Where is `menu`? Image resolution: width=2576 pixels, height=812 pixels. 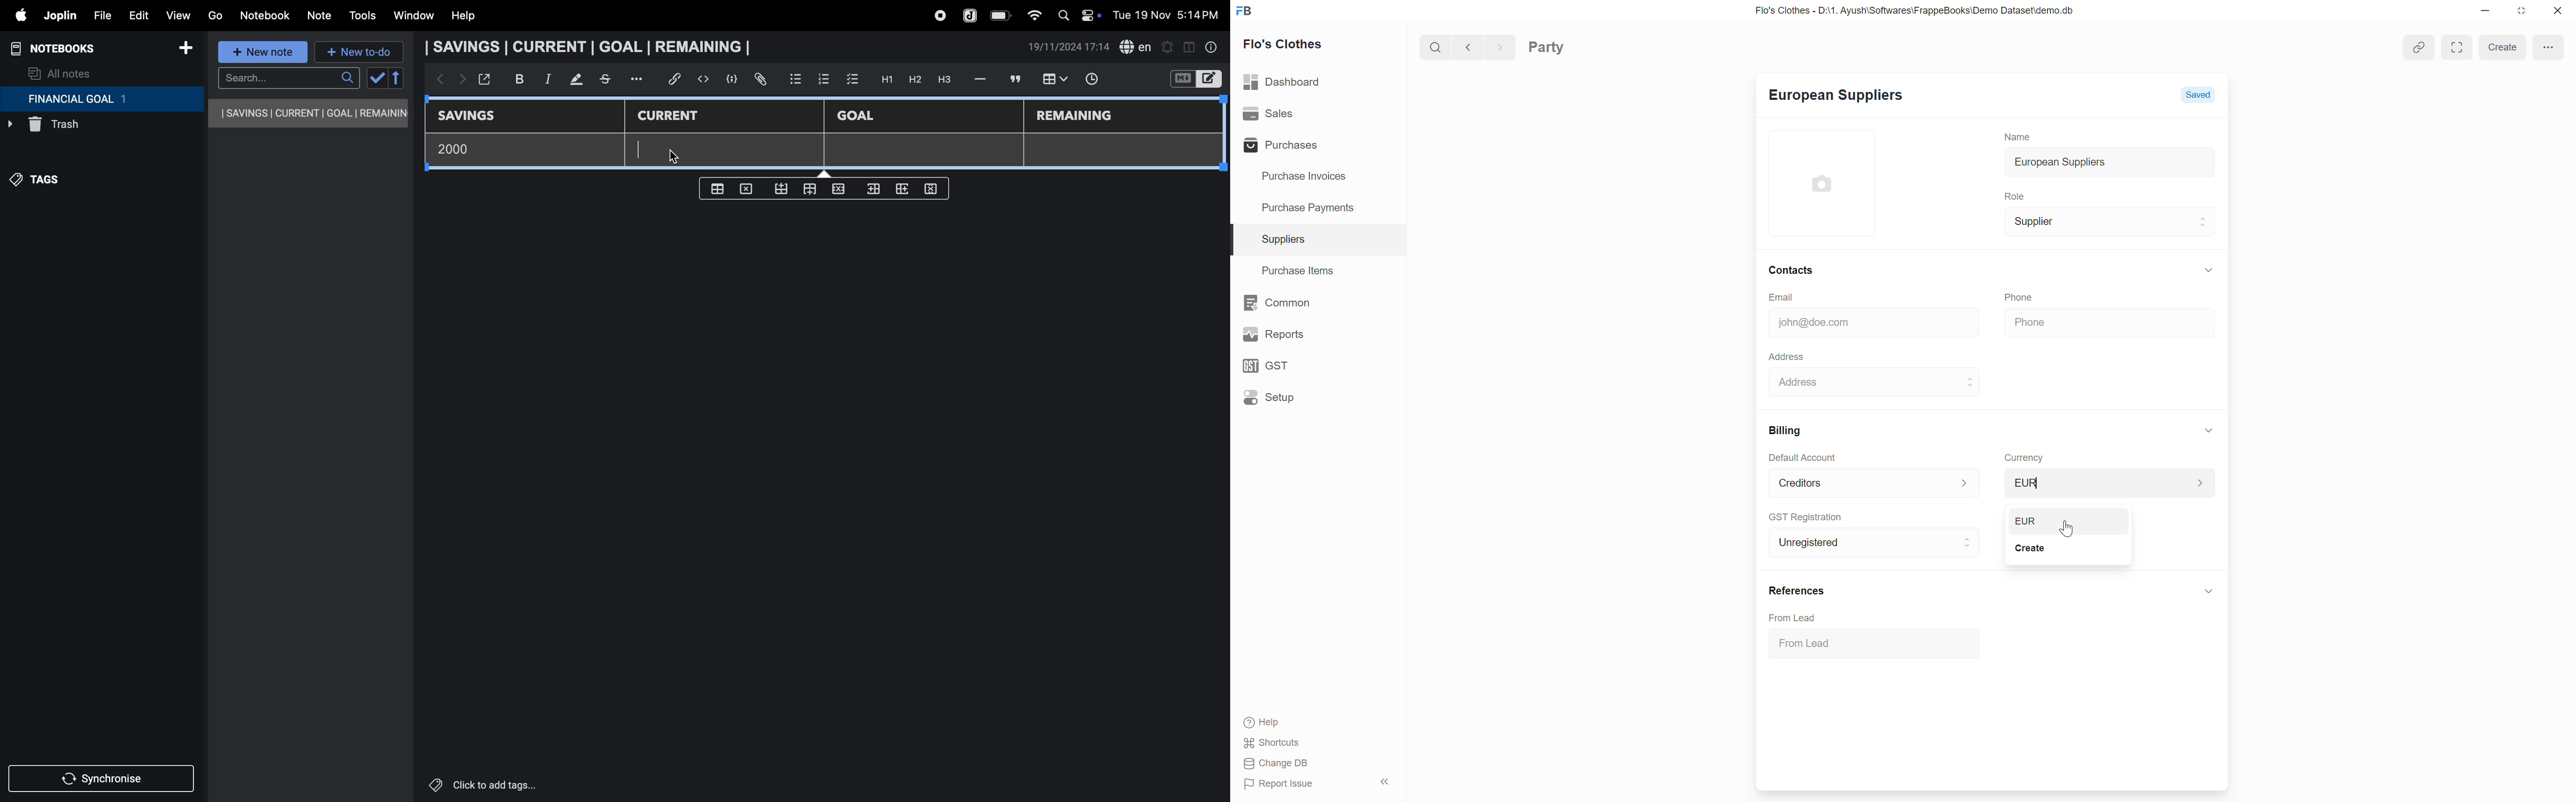
menu is located at coordinates (2549, 45).